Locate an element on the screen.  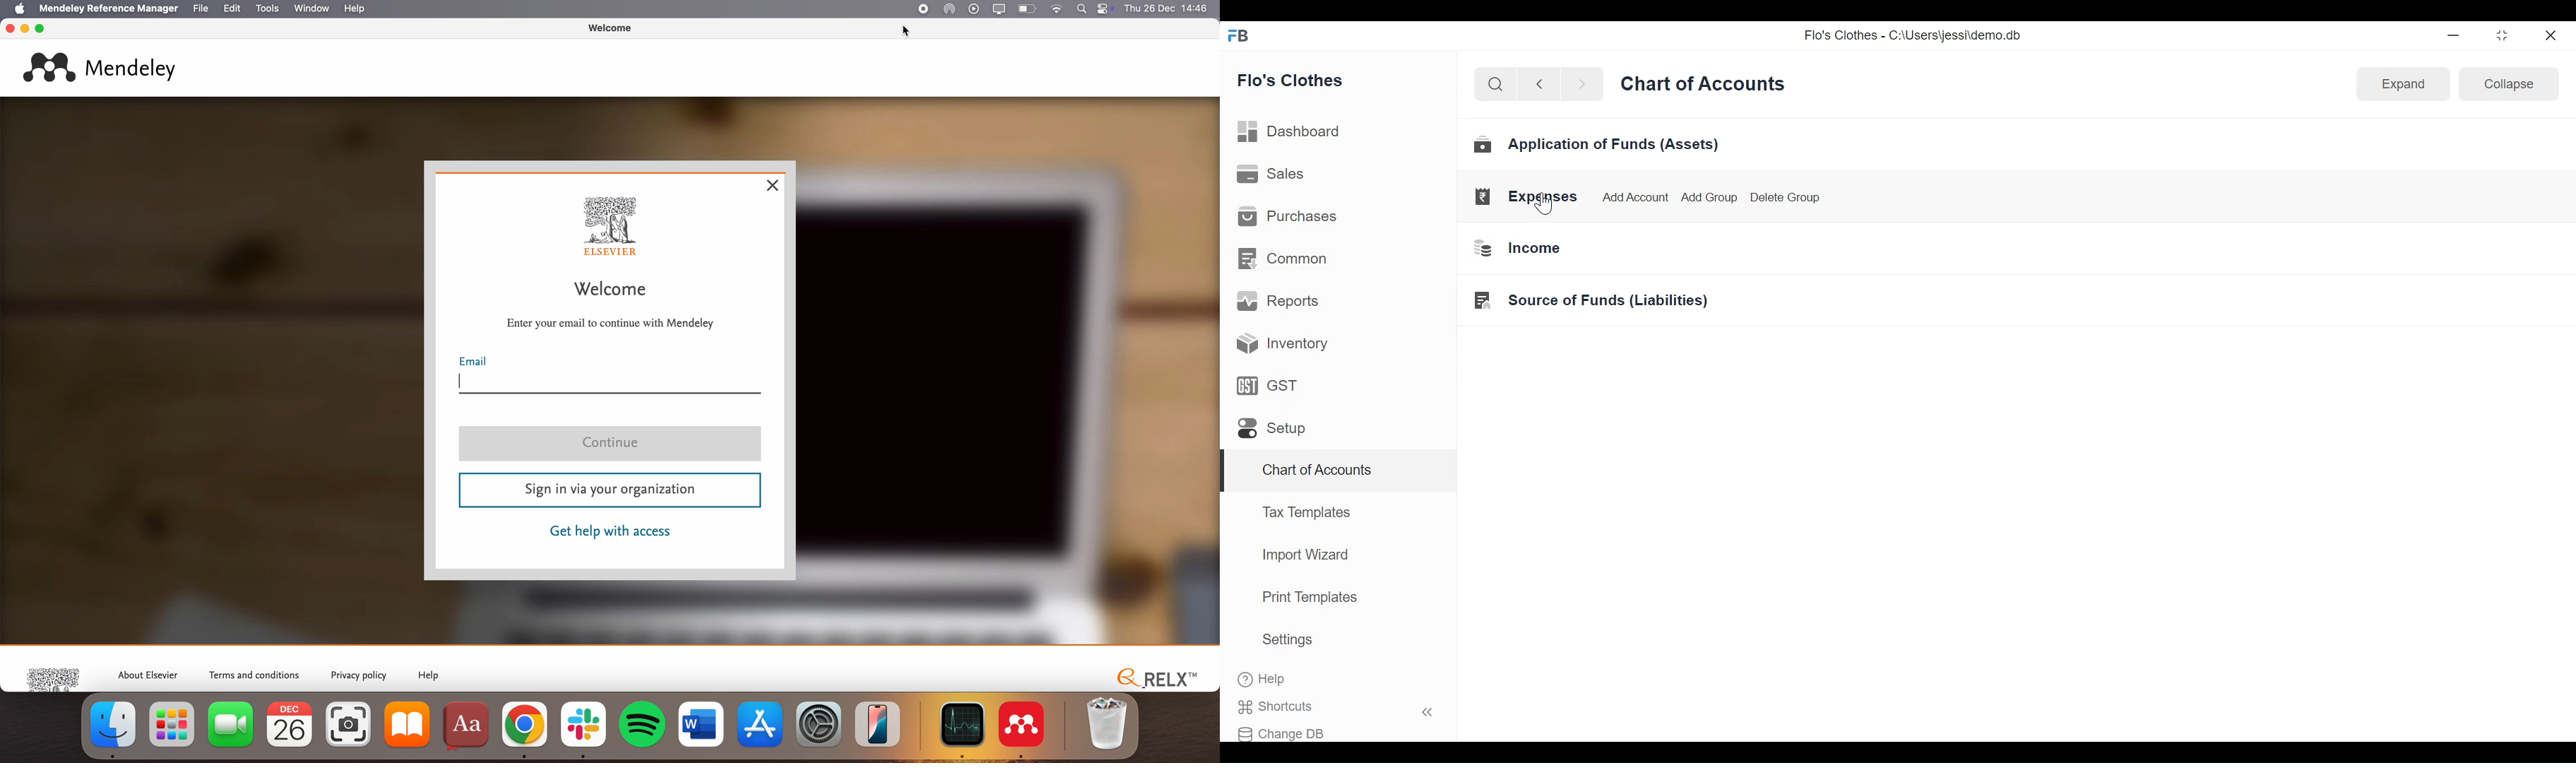
file is located at coordinates (199, 9).